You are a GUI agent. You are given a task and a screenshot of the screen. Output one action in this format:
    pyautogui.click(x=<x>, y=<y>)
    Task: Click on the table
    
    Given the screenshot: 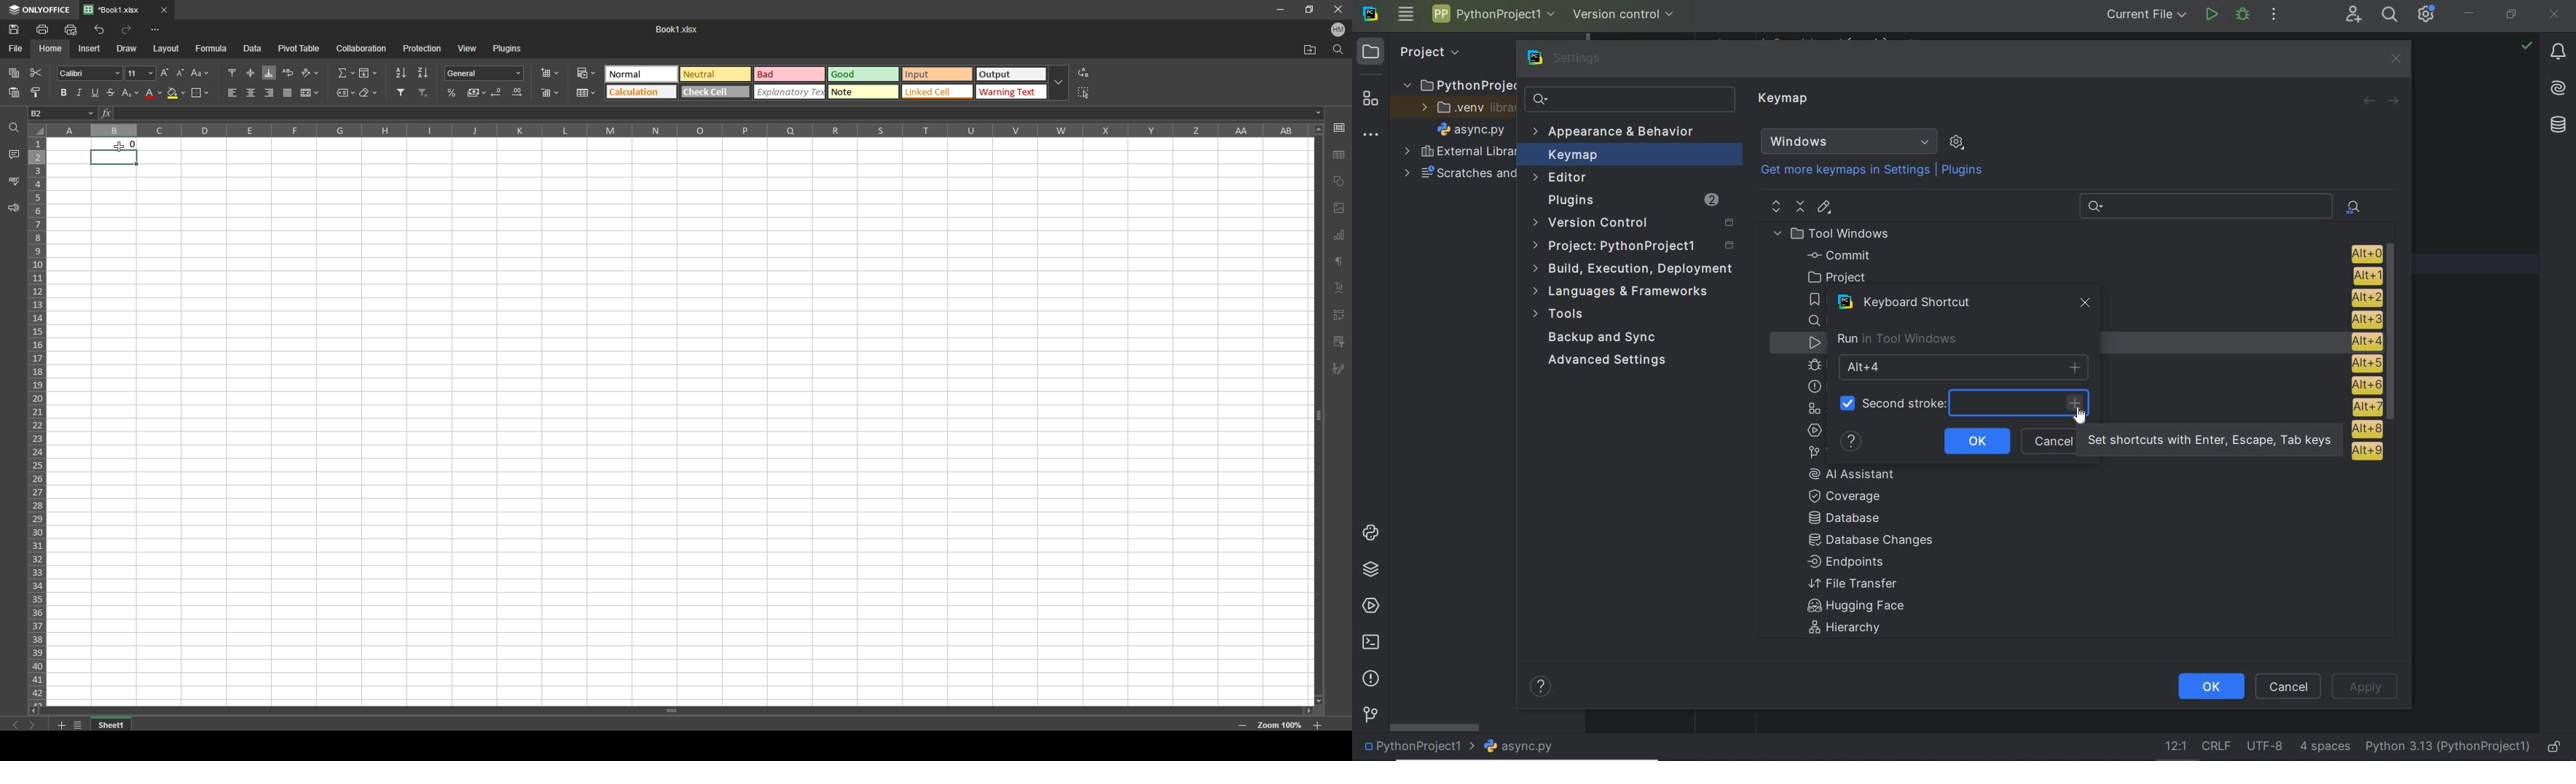 What is the action you would take?
    pyautogui.click(x=1341, y=152)
    